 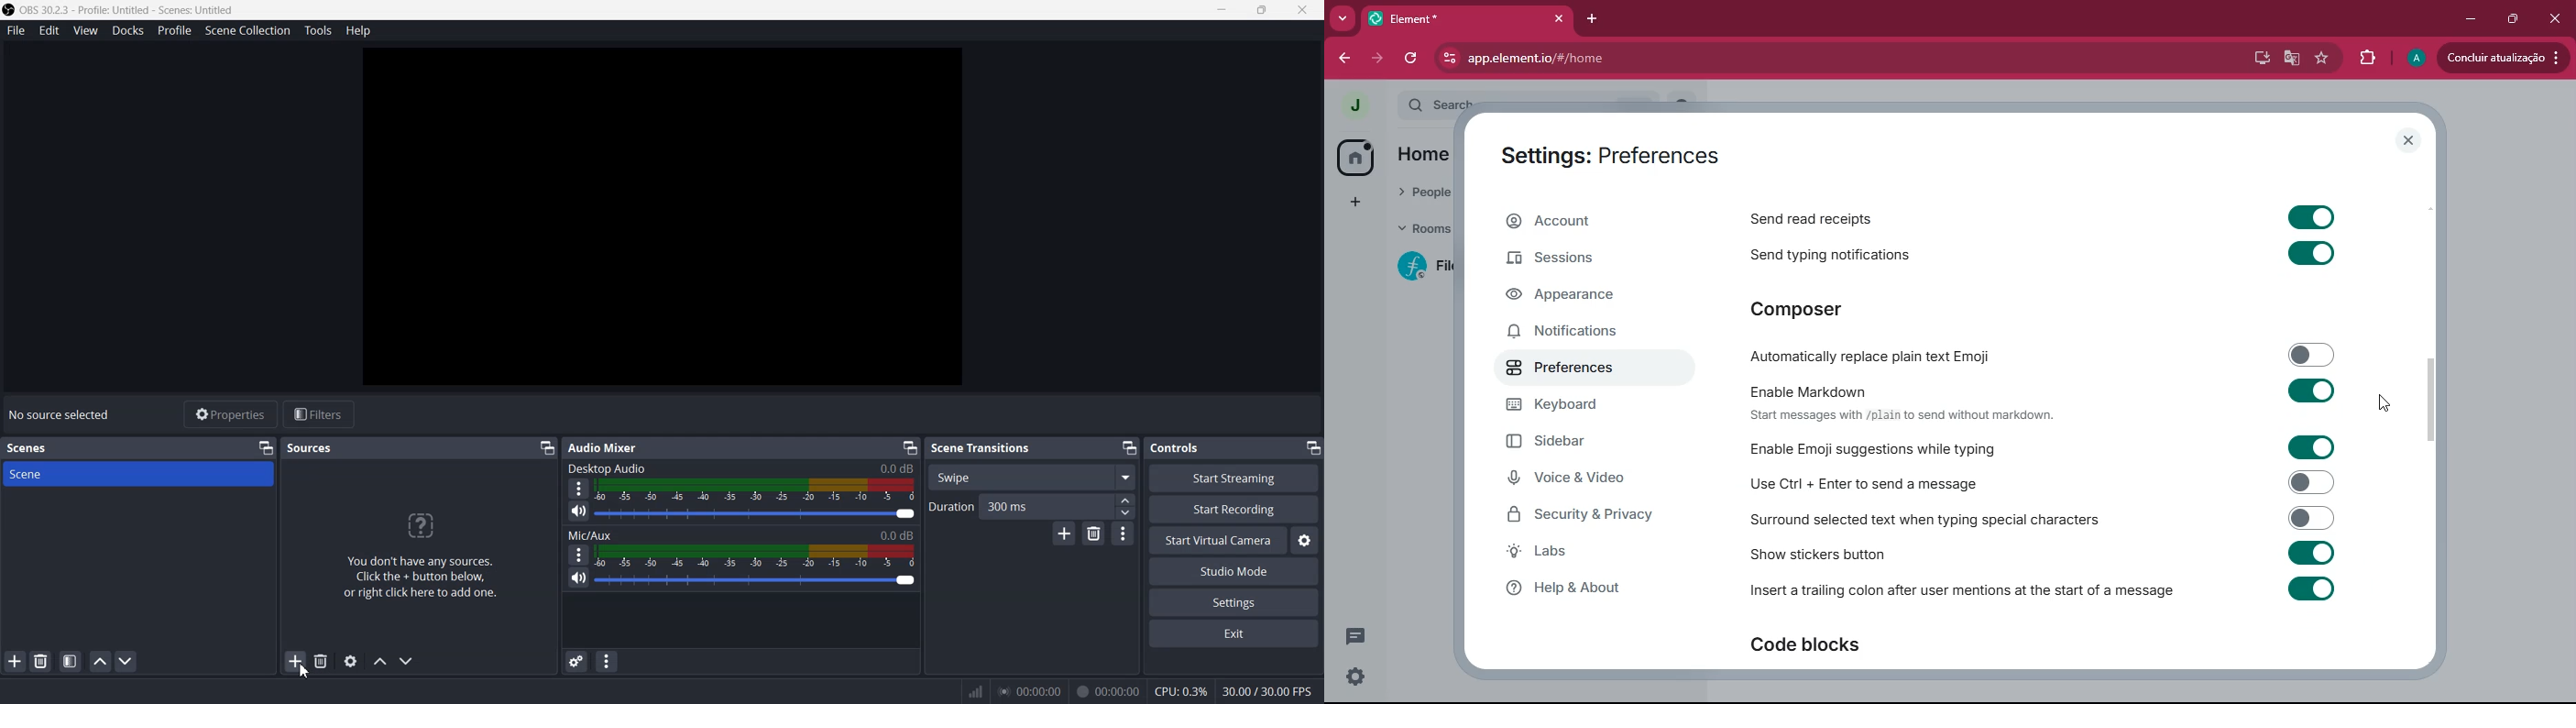 What do you see at coordinates (1235, 478) in the screenshot?
I see `Start Streaming` at bounding box center [1235, 478].